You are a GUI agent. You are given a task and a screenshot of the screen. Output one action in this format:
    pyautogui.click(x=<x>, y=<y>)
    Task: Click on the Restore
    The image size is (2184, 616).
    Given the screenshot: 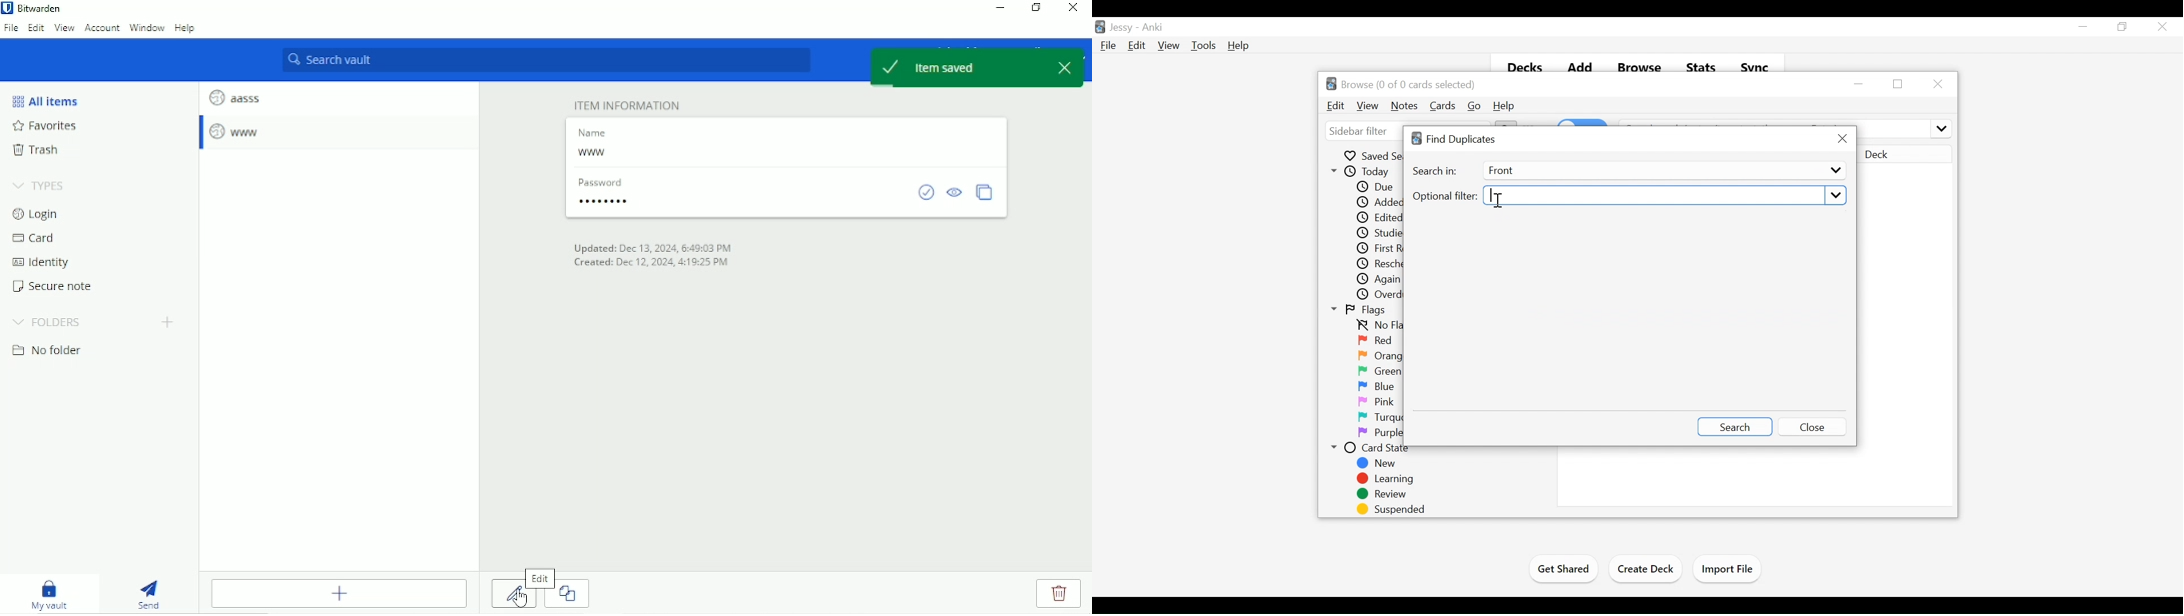 What is the action you would take?
    pyautogui.click(x=2123, y=26)
    